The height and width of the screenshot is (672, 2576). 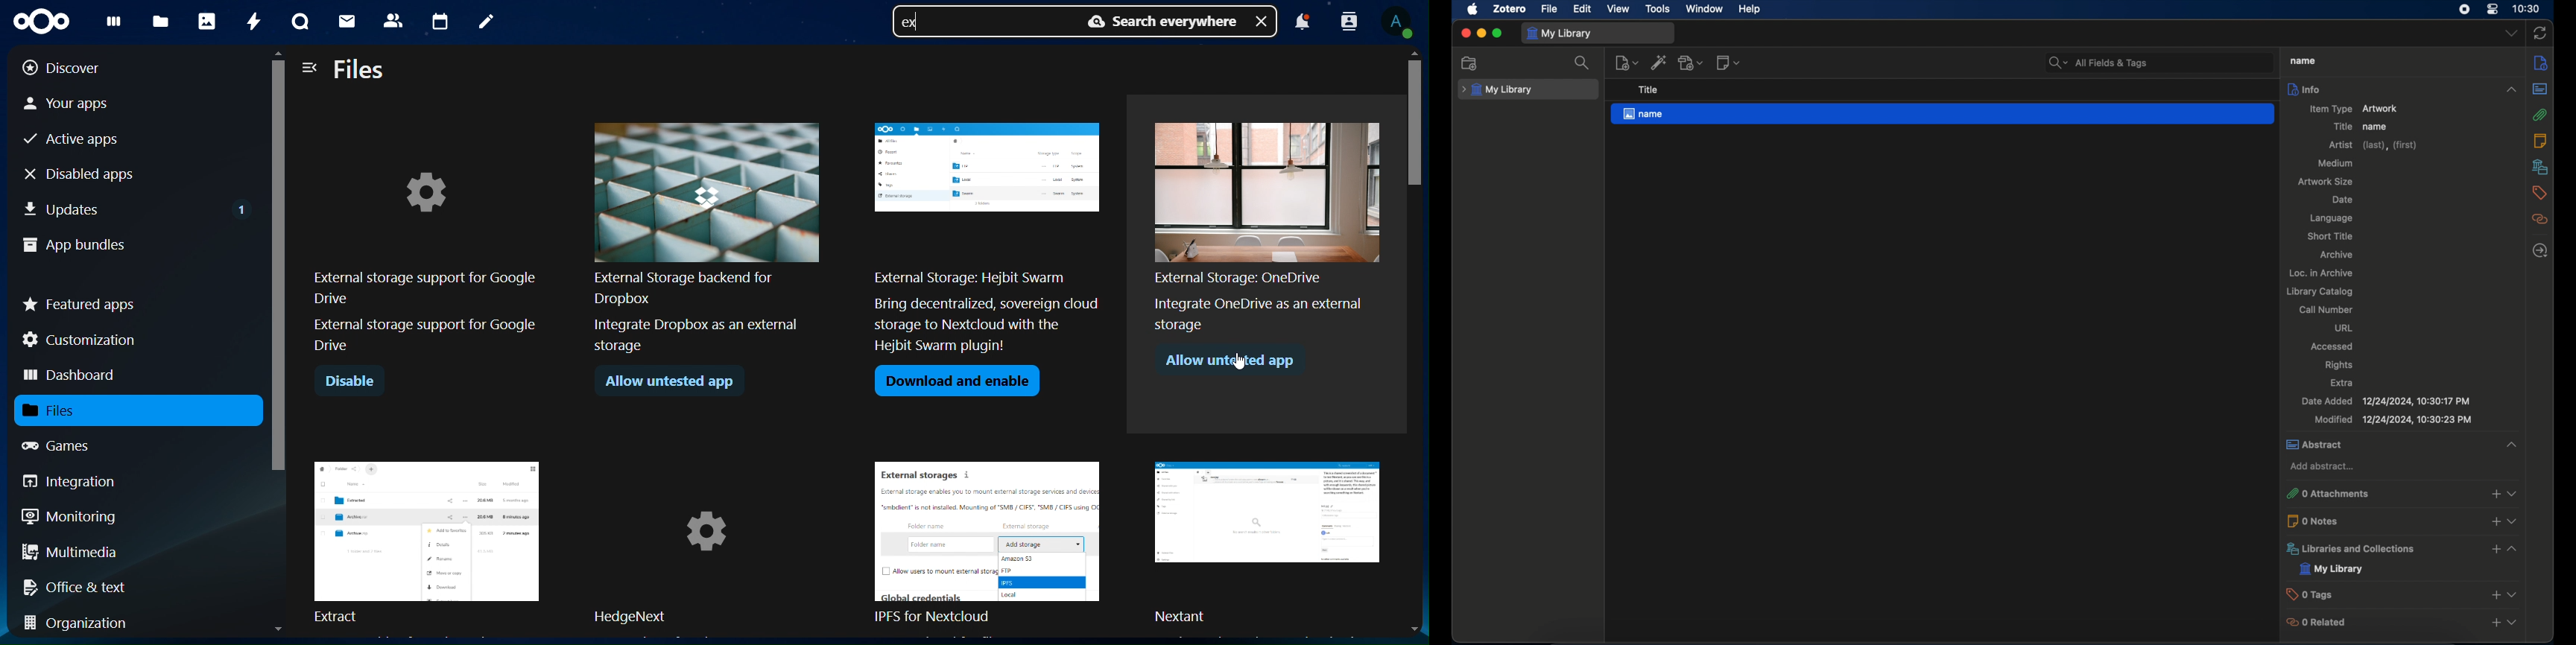 I want to click on libraries, so click(x=2541, y=167).